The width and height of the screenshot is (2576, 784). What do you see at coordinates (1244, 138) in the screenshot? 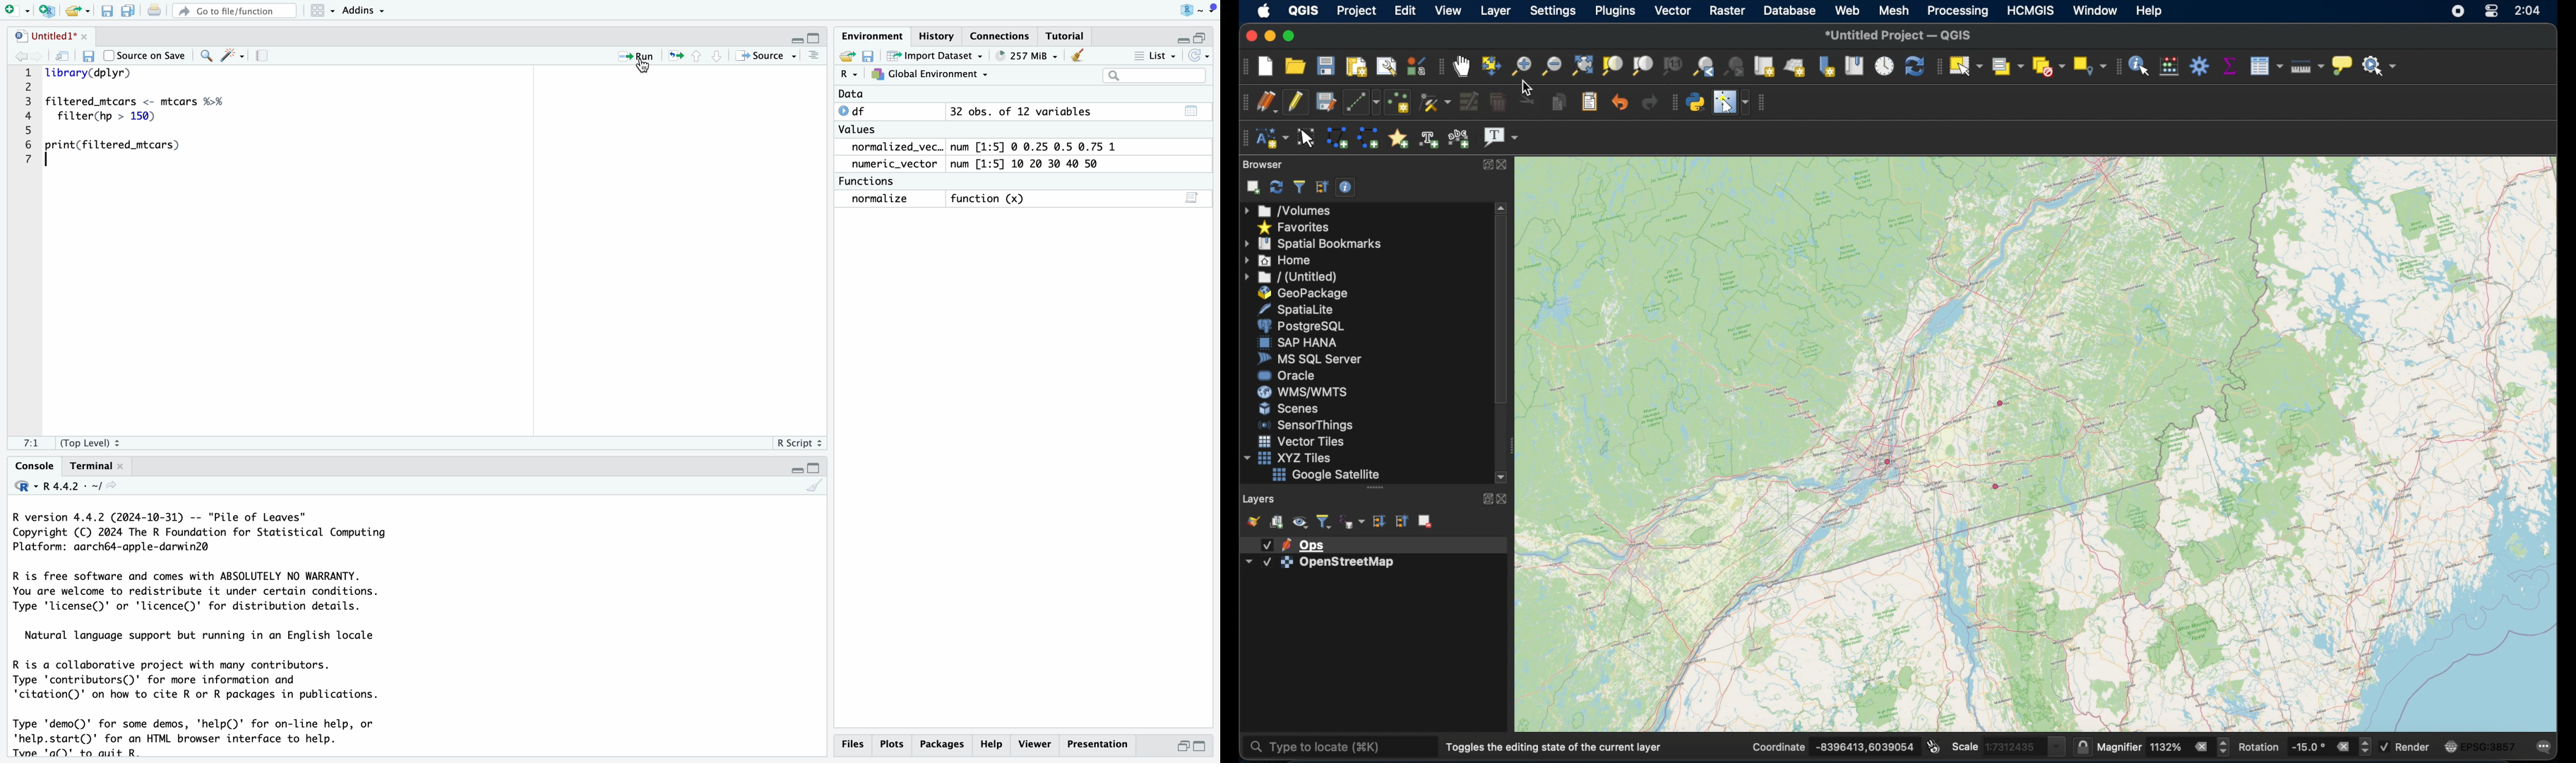
I see `annotations toolbar` at bounding box center [1244, 138].